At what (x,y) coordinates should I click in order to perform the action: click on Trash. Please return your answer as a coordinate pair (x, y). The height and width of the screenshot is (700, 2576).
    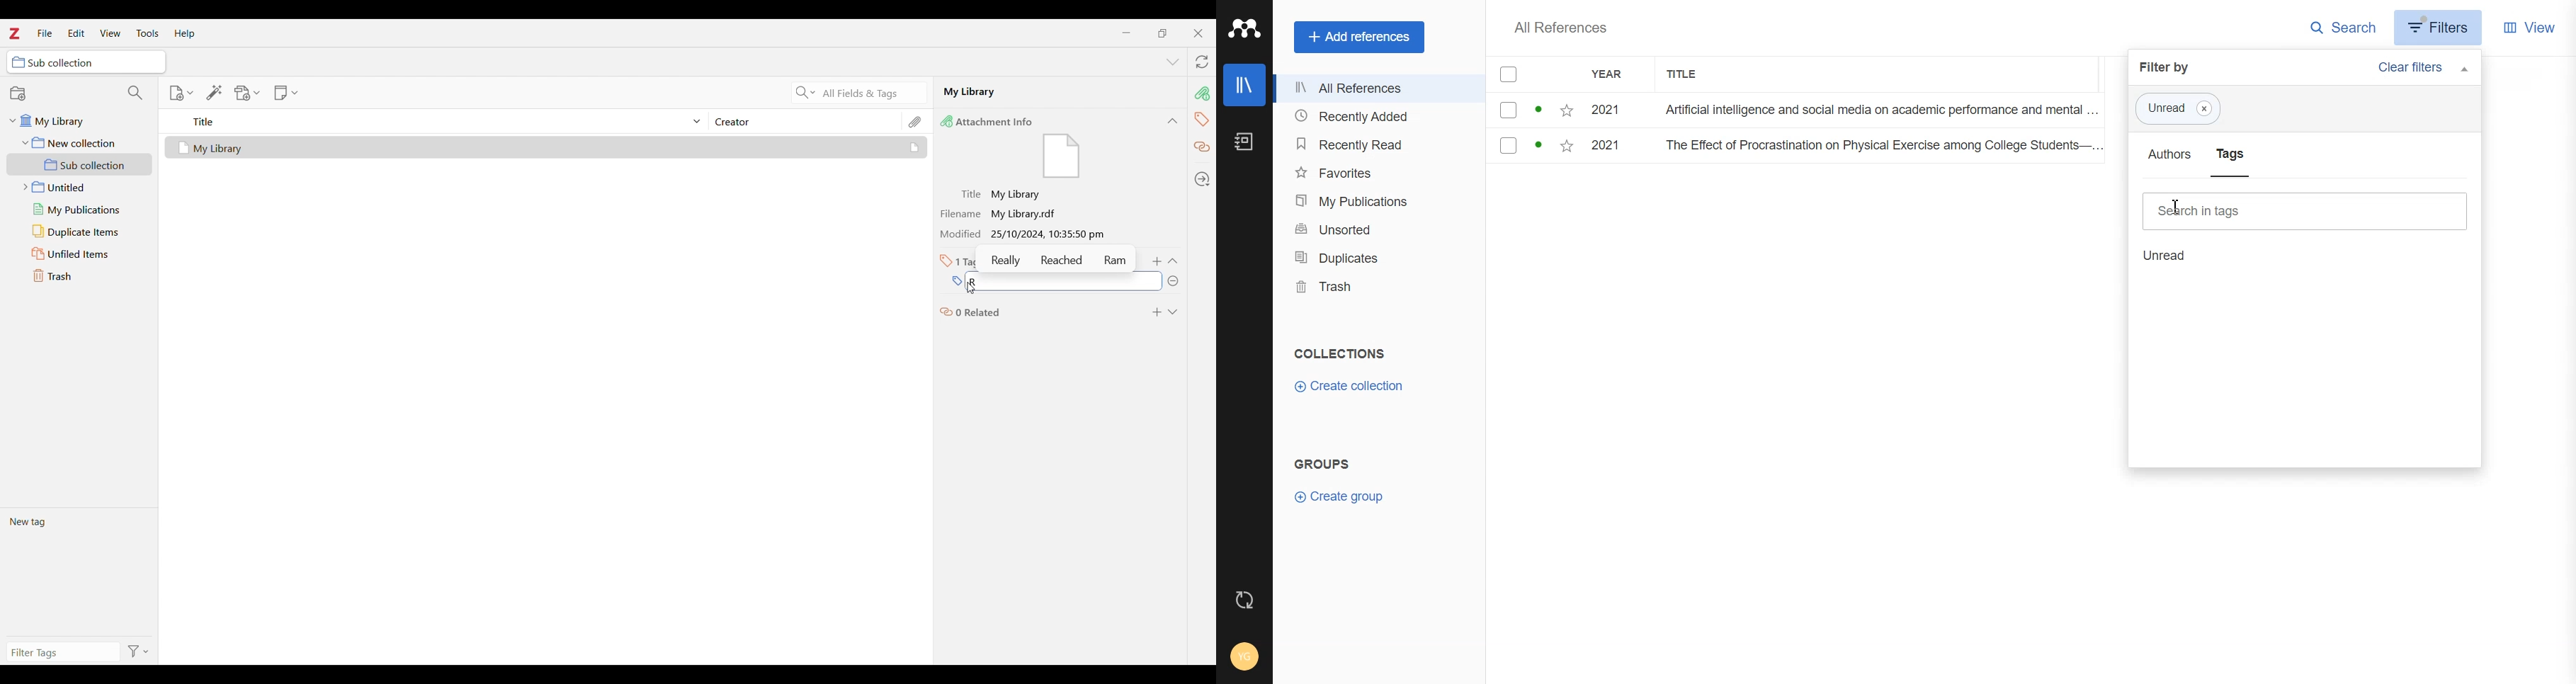
    Looking at the image, I should click on (1378, 287).